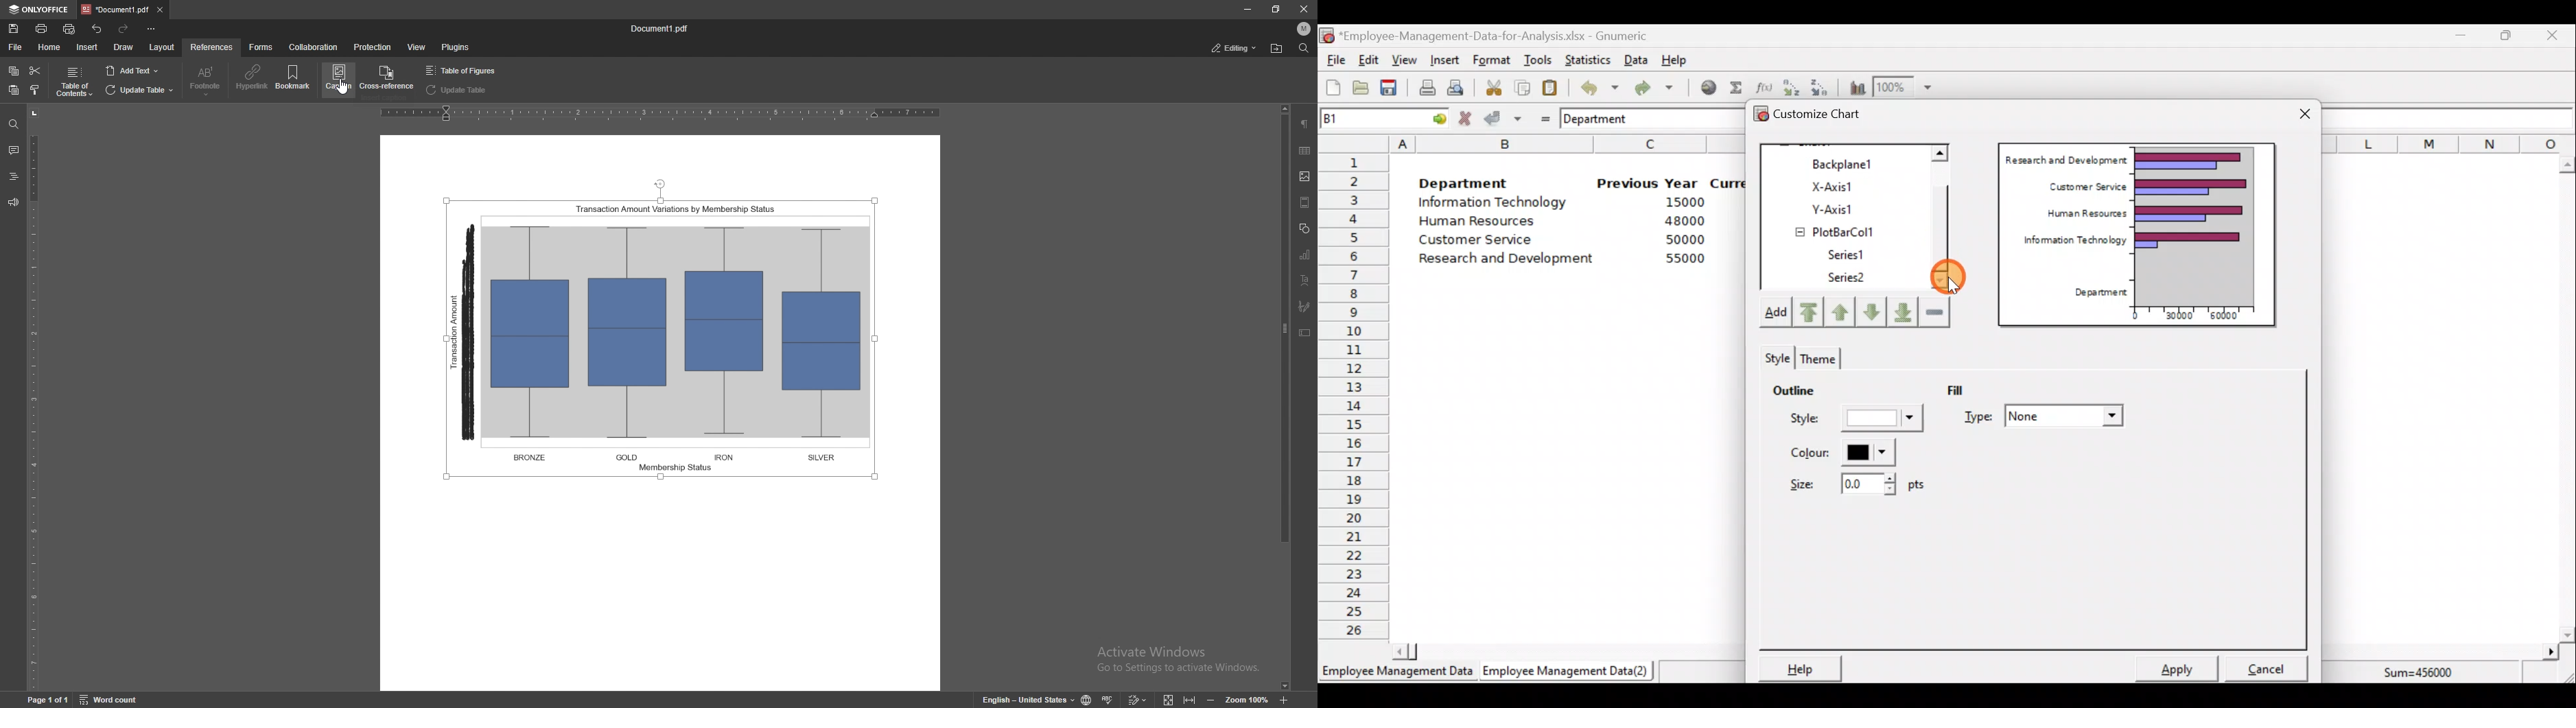 The width and height of the screenshot is (2576, 728). What do you see at coordinates (1848, 184) in the screenshot?
I see `X-axis1` at bounding box center [1848, 184].